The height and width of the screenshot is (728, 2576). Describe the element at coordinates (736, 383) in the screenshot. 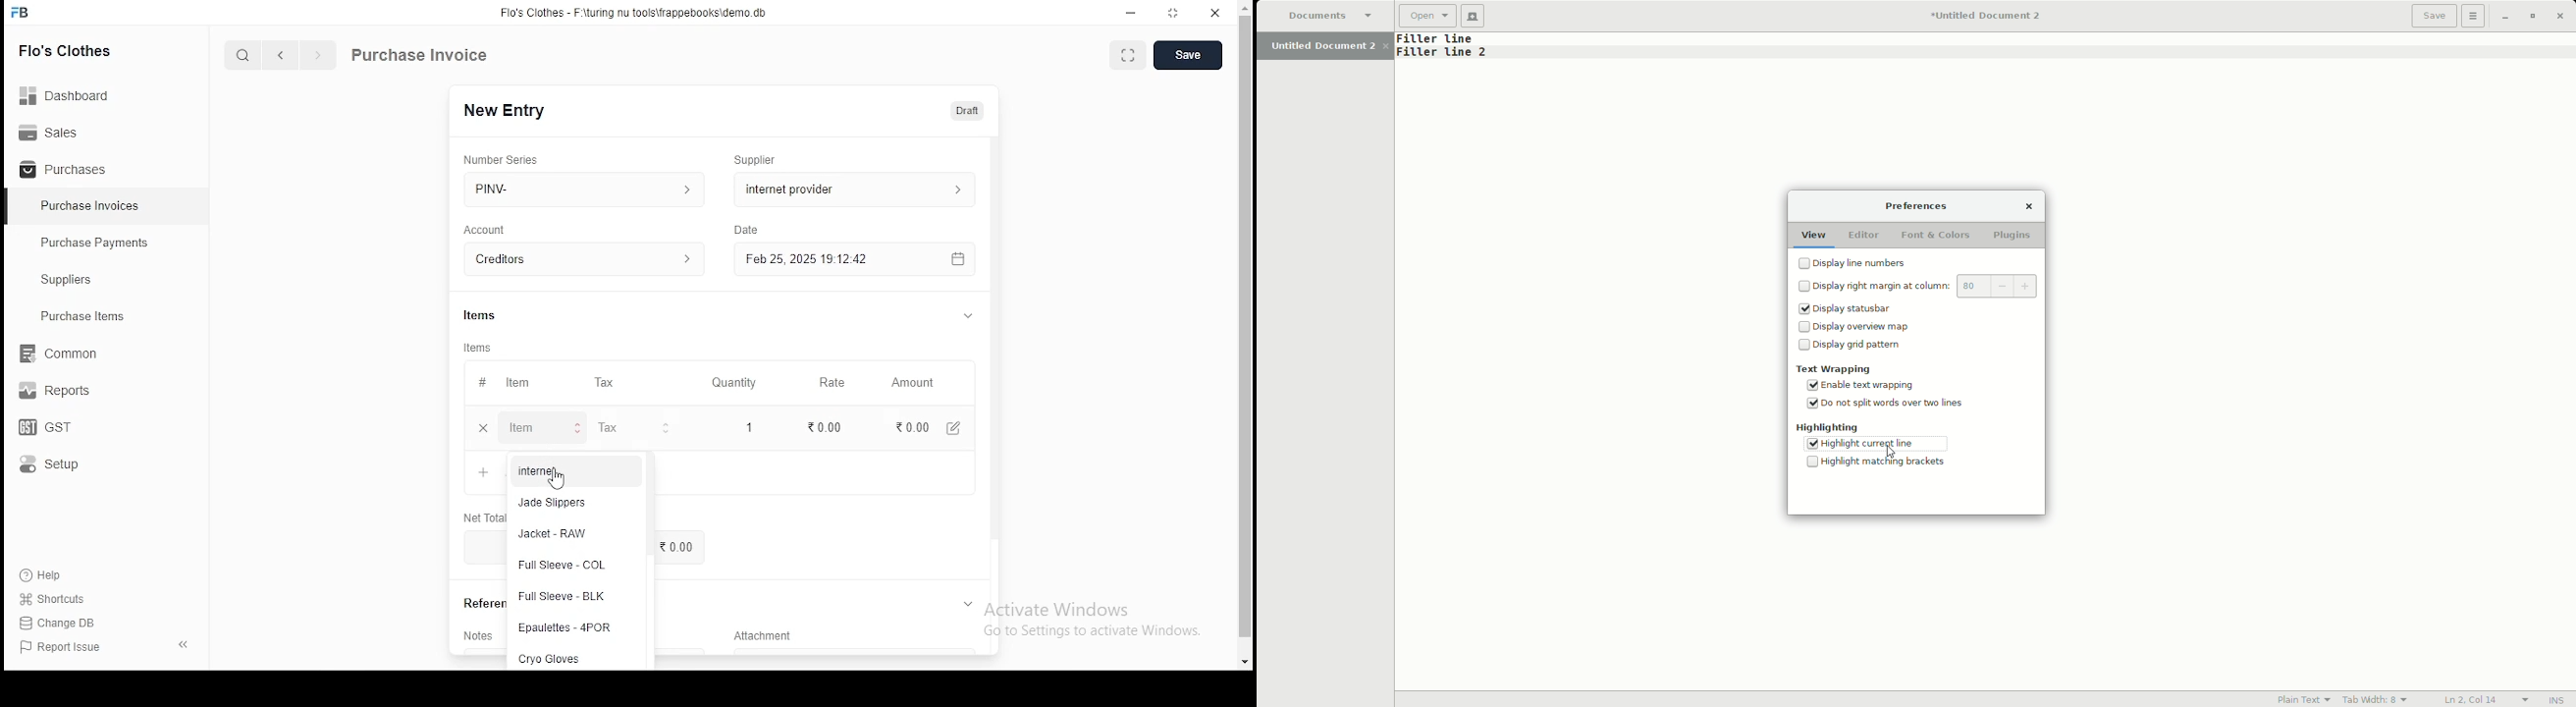

I see `quality` at that location.